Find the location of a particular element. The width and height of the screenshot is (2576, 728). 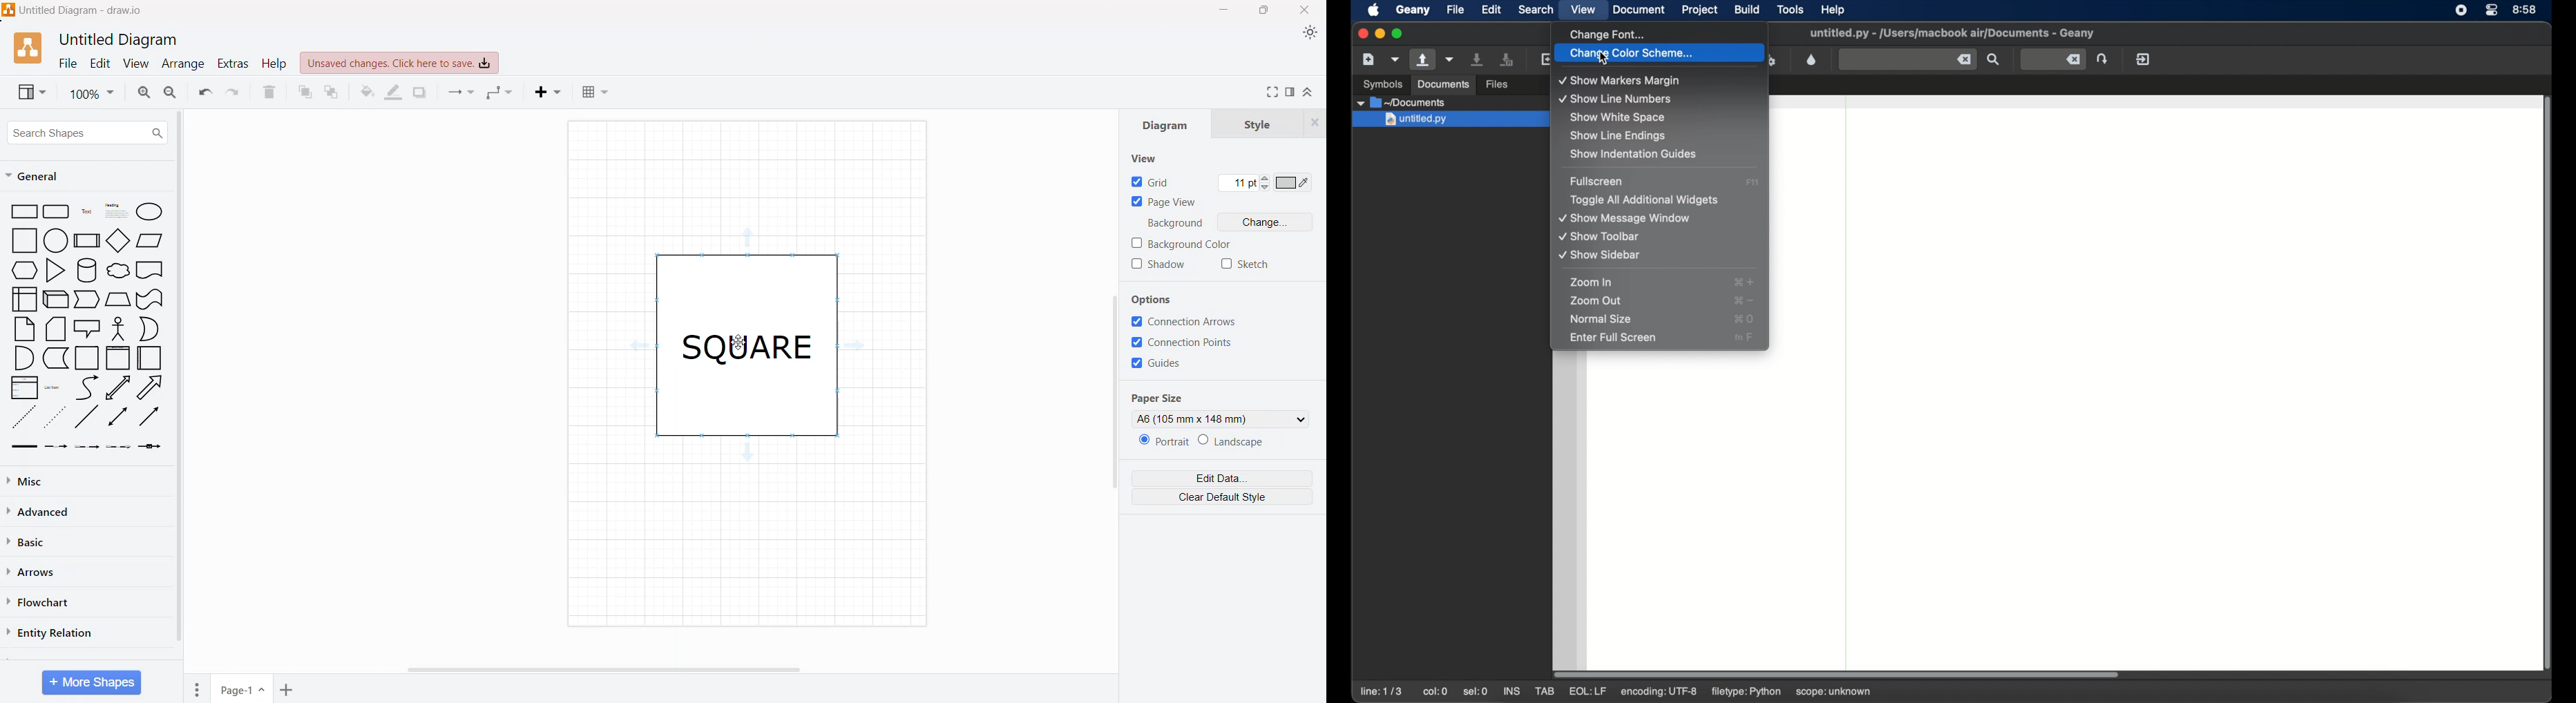

File is located at coordinates (68, 62).